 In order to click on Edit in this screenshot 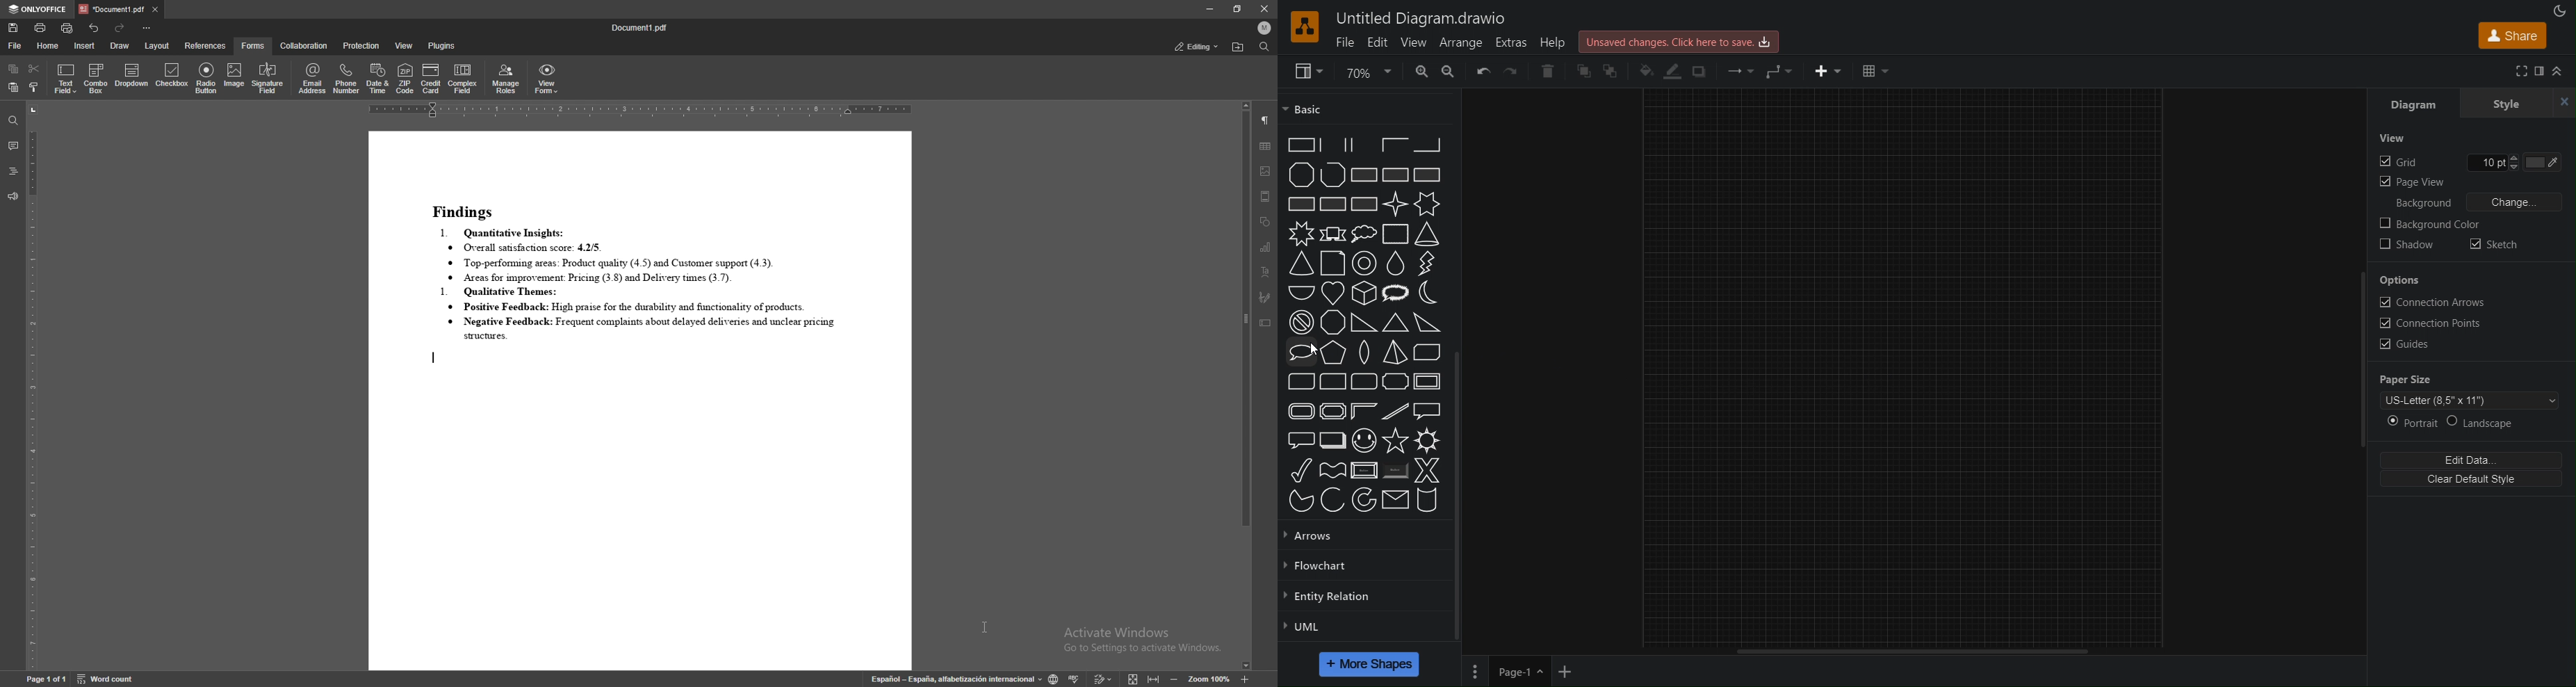, I will do `click(1376, 42)`.